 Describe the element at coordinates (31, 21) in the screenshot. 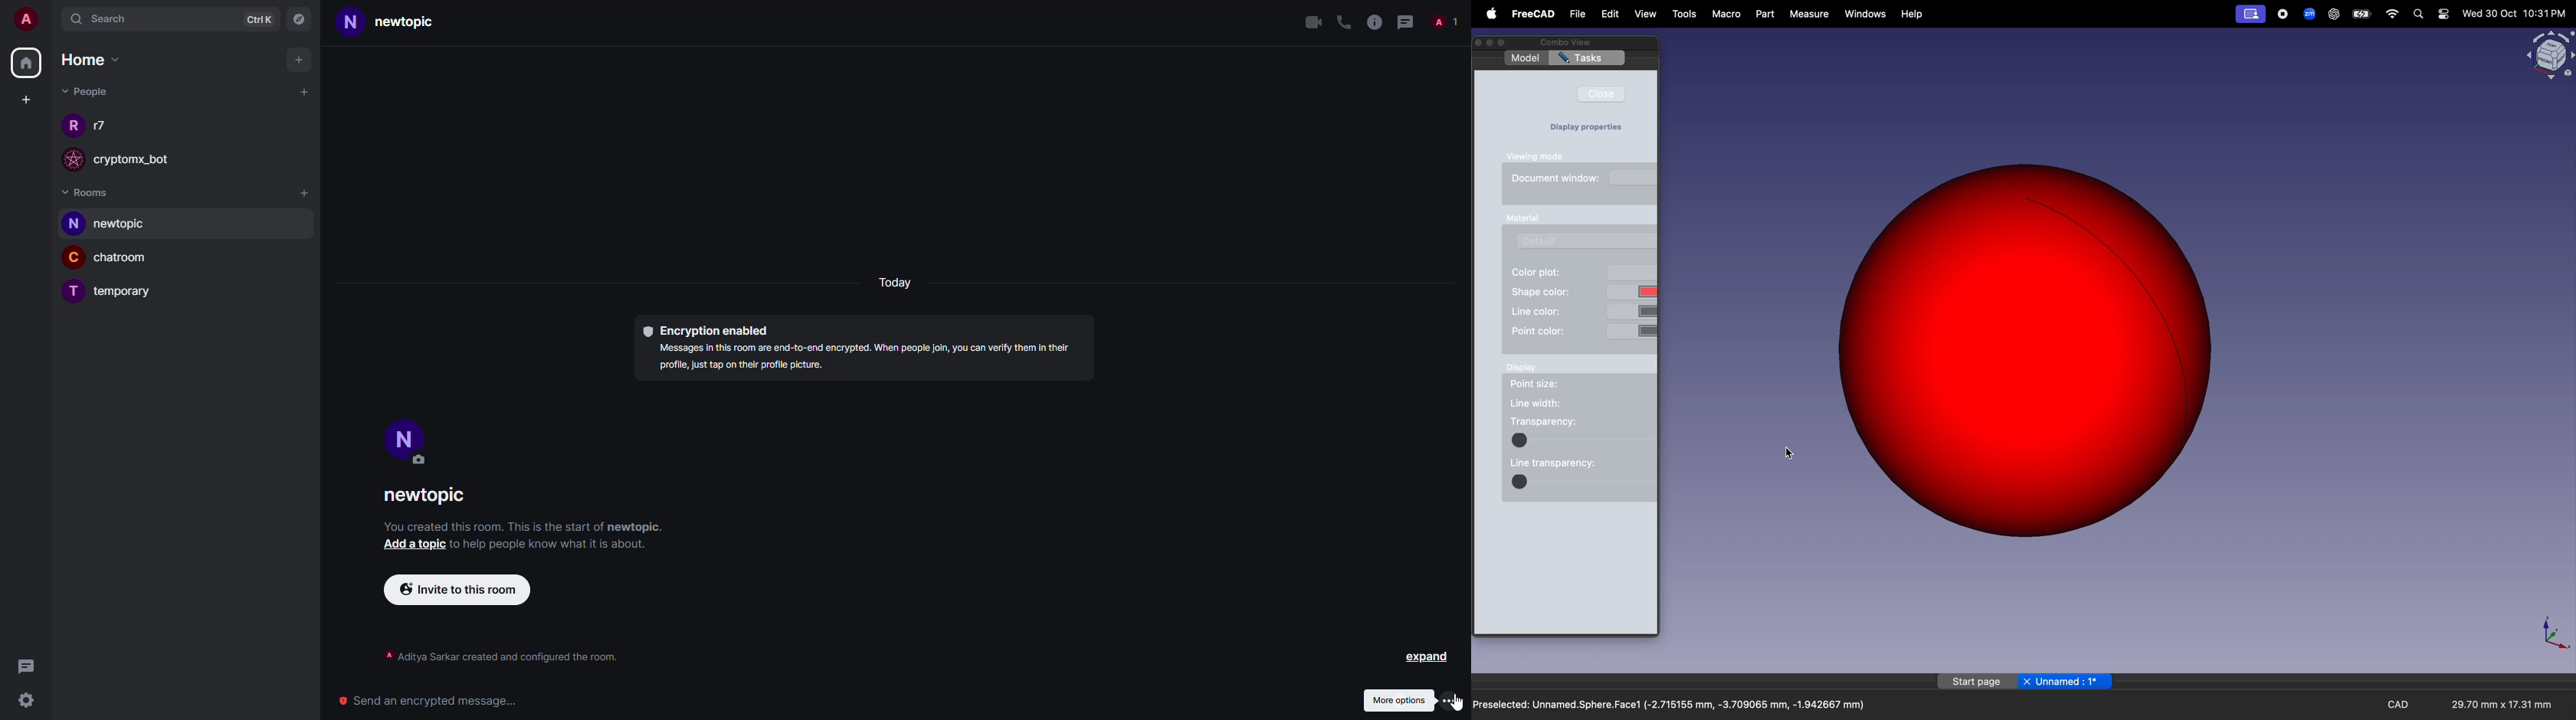

I see `account` at that location.